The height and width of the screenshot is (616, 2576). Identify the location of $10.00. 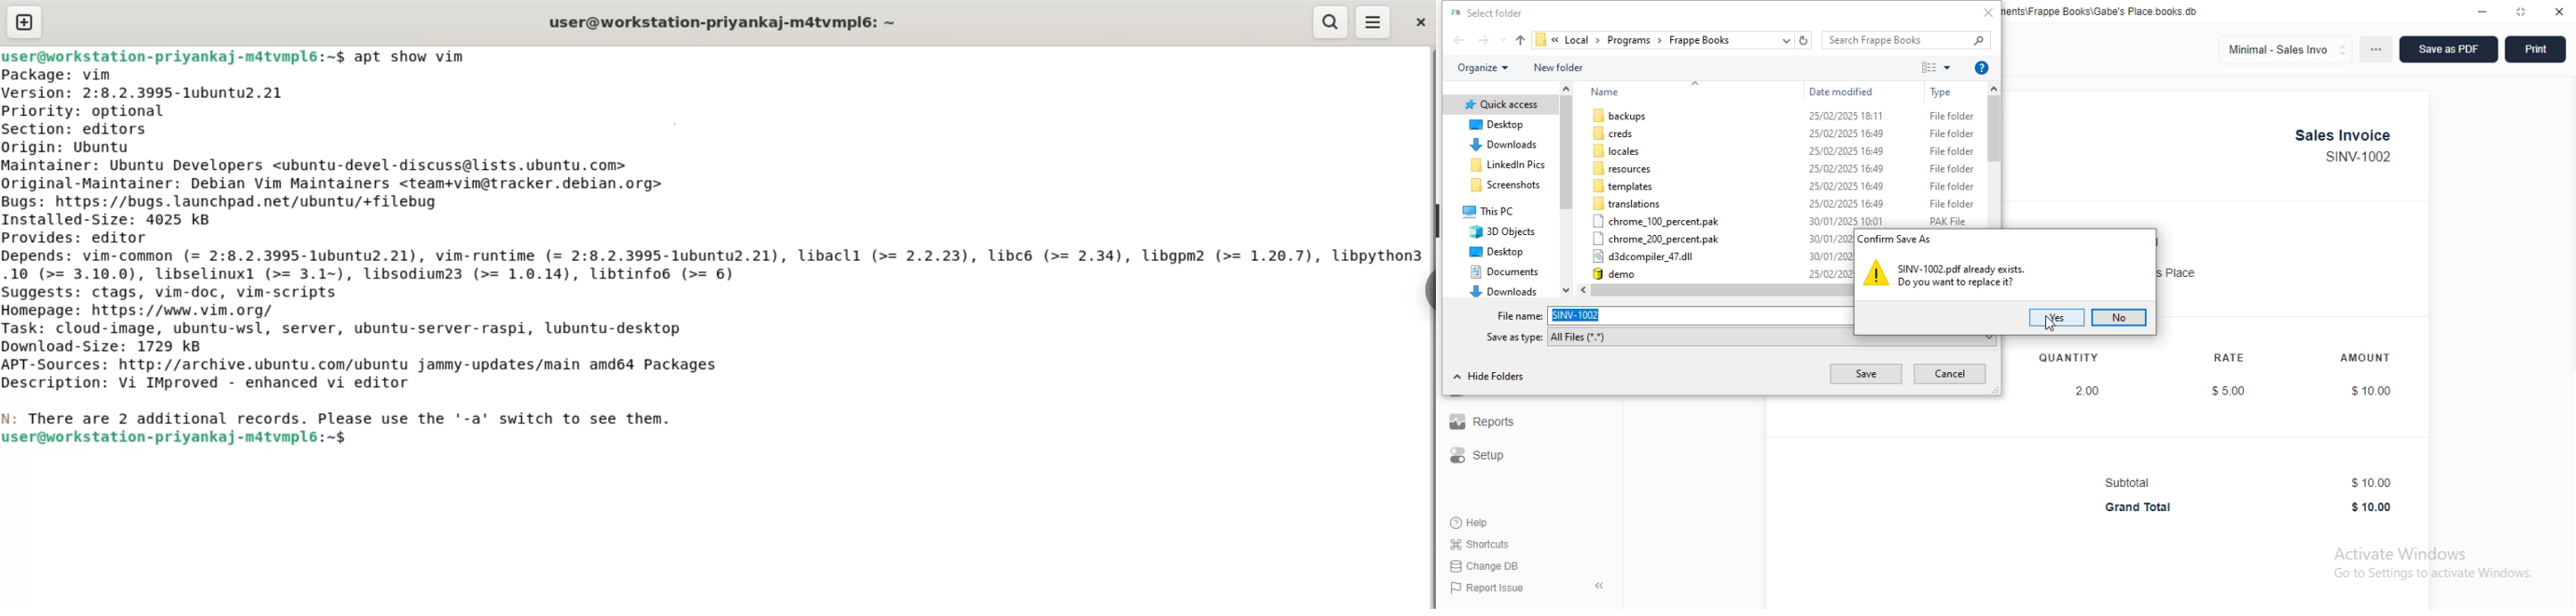
(2372, 483).